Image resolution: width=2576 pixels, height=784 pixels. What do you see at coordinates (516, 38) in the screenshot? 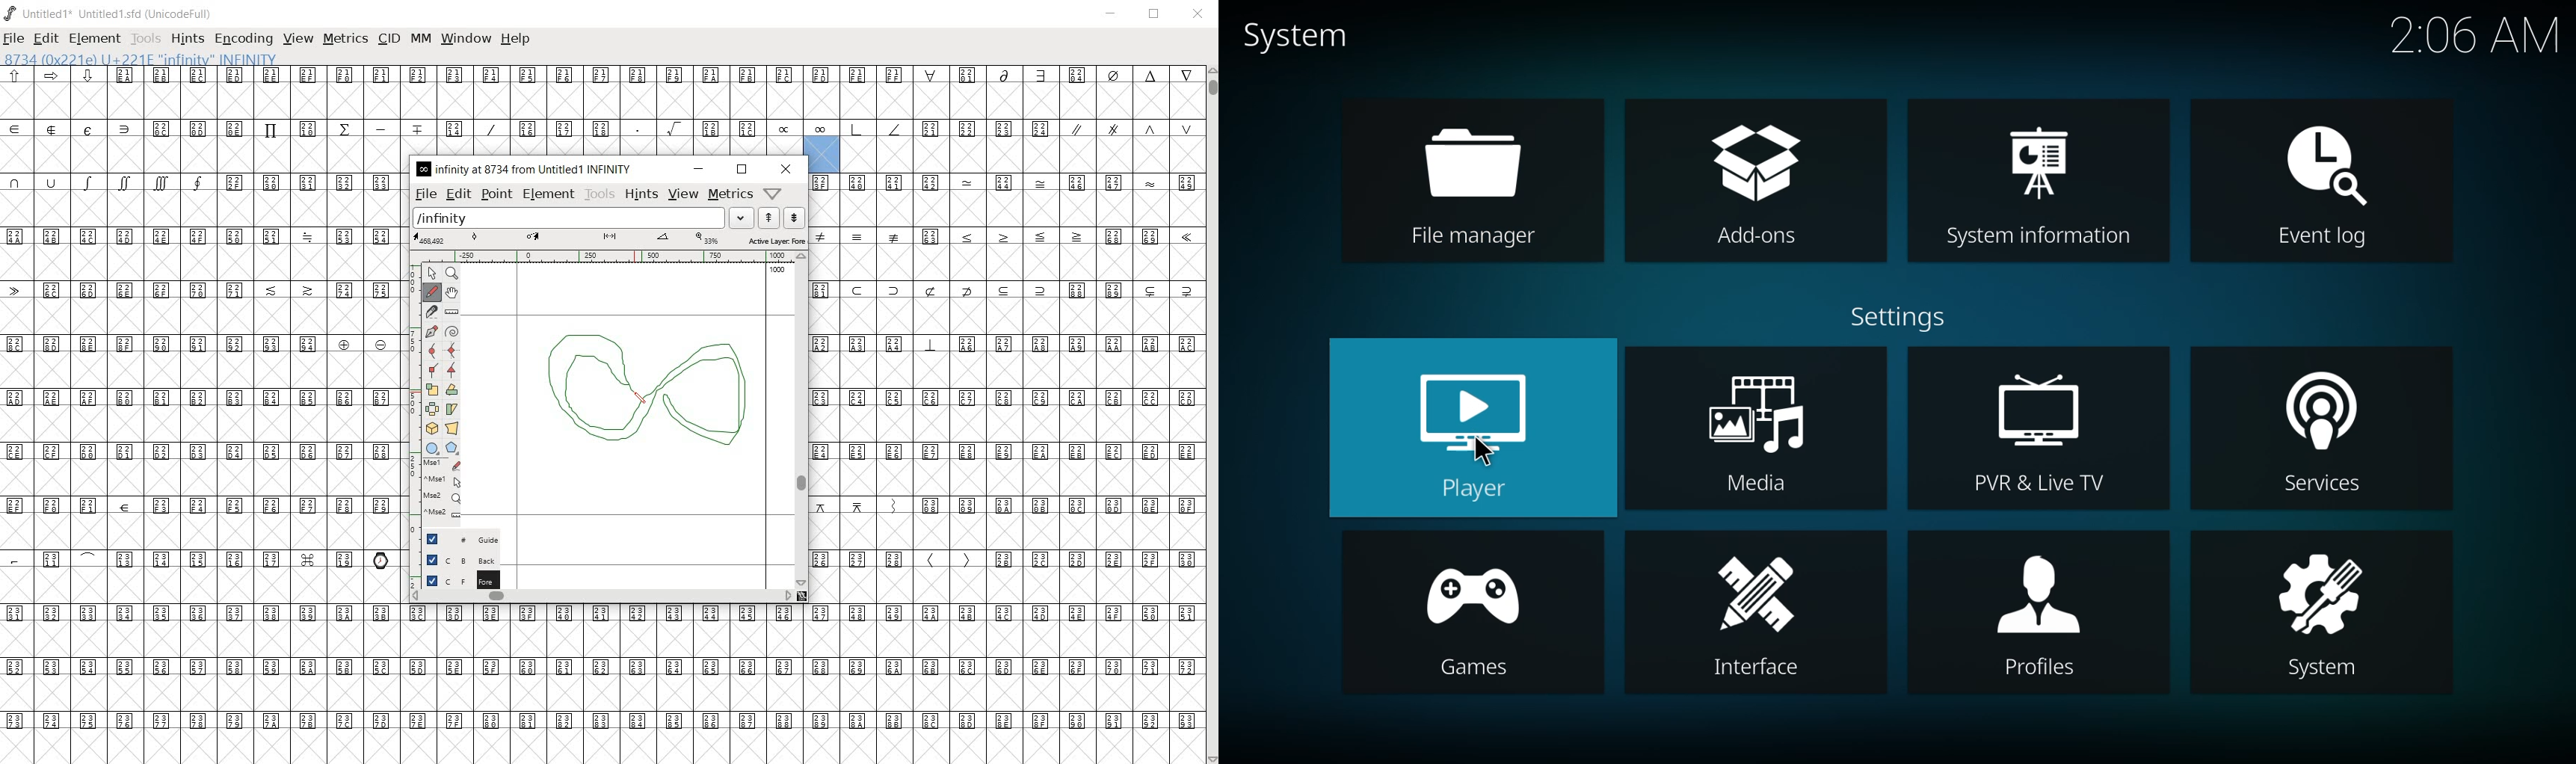
I see `help` at bounding box center [516, 38].